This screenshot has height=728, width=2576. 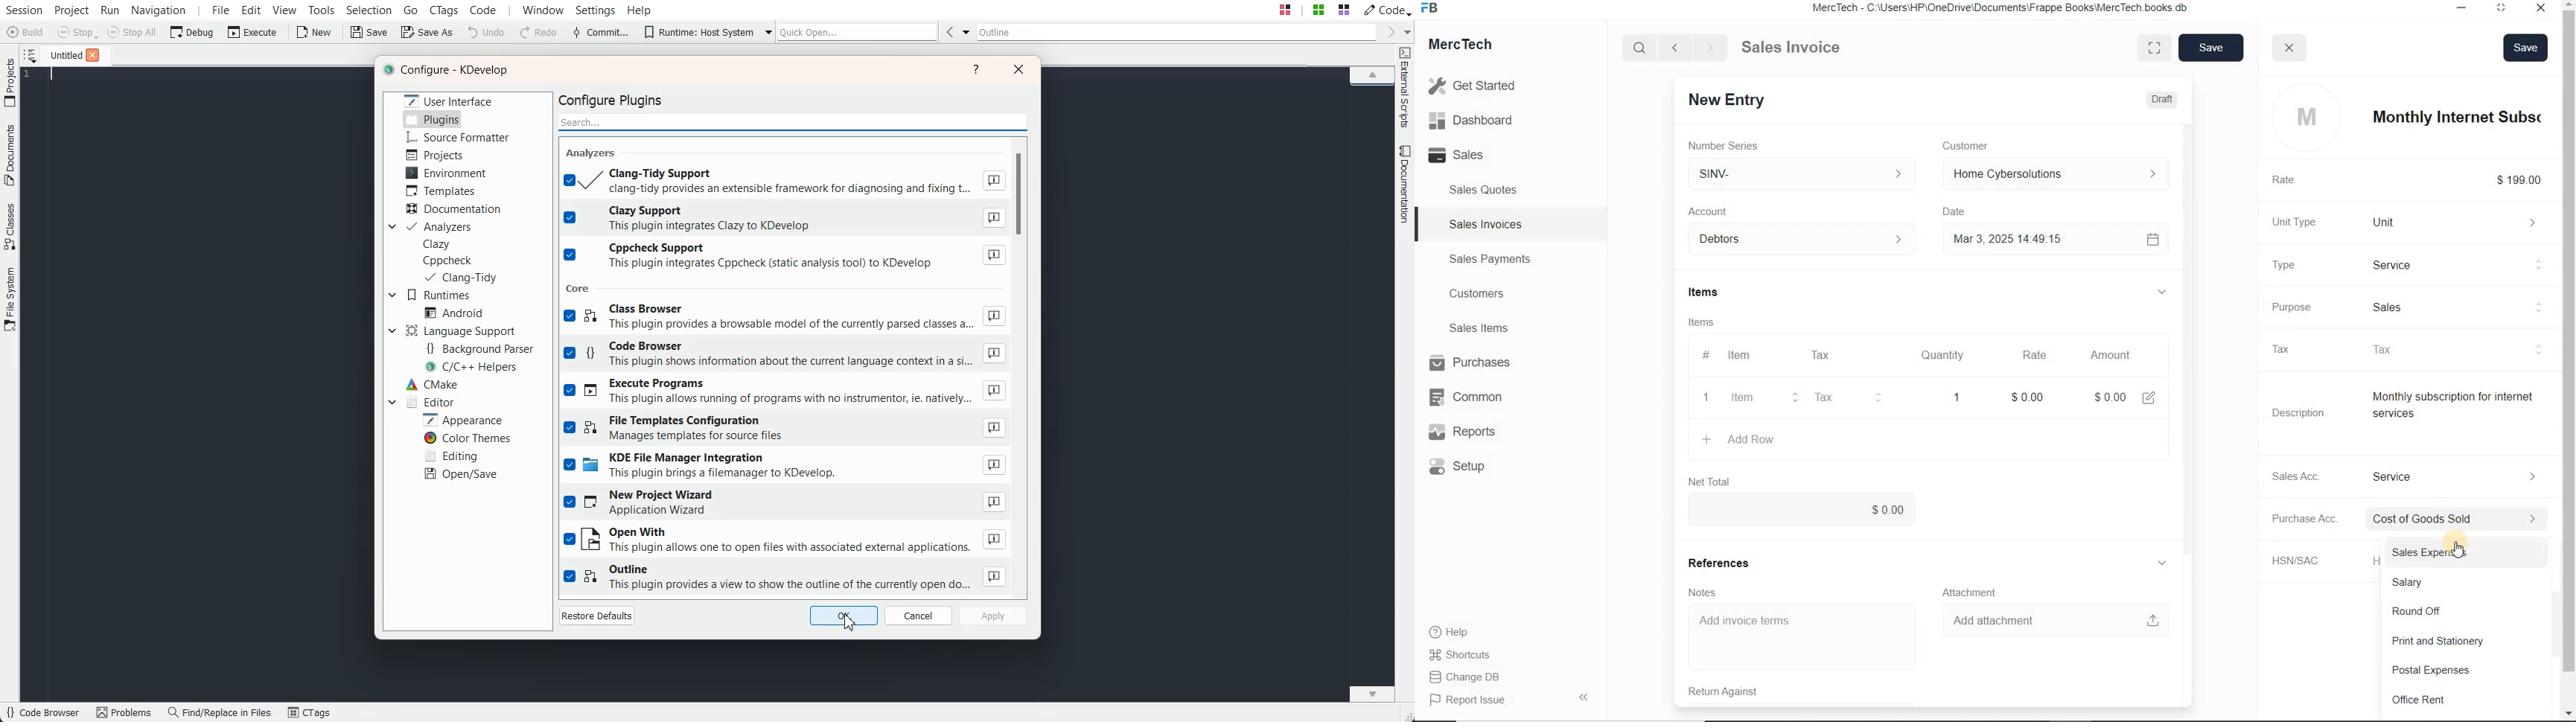 What do you see at coordinates (2157, 239) in the screenshot?
I see `Calendar` at bounding box center [2157, 239].